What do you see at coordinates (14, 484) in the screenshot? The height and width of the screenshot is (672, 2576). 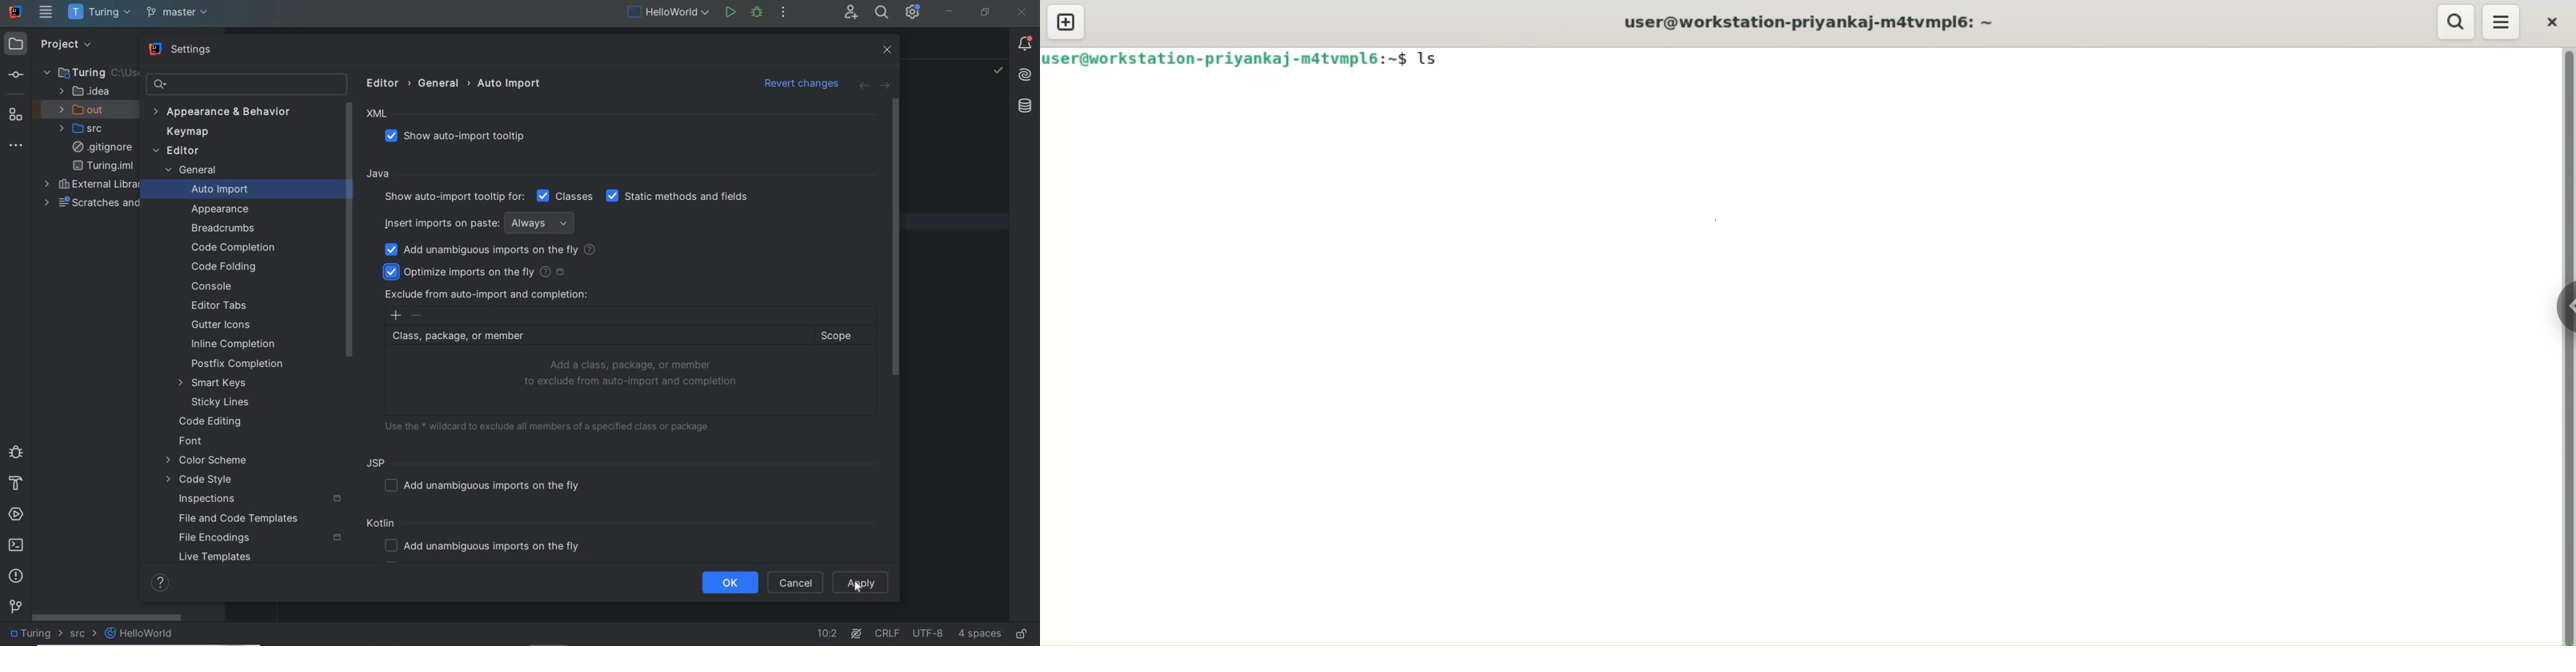 I see `build` at bounding box center [14, 484].